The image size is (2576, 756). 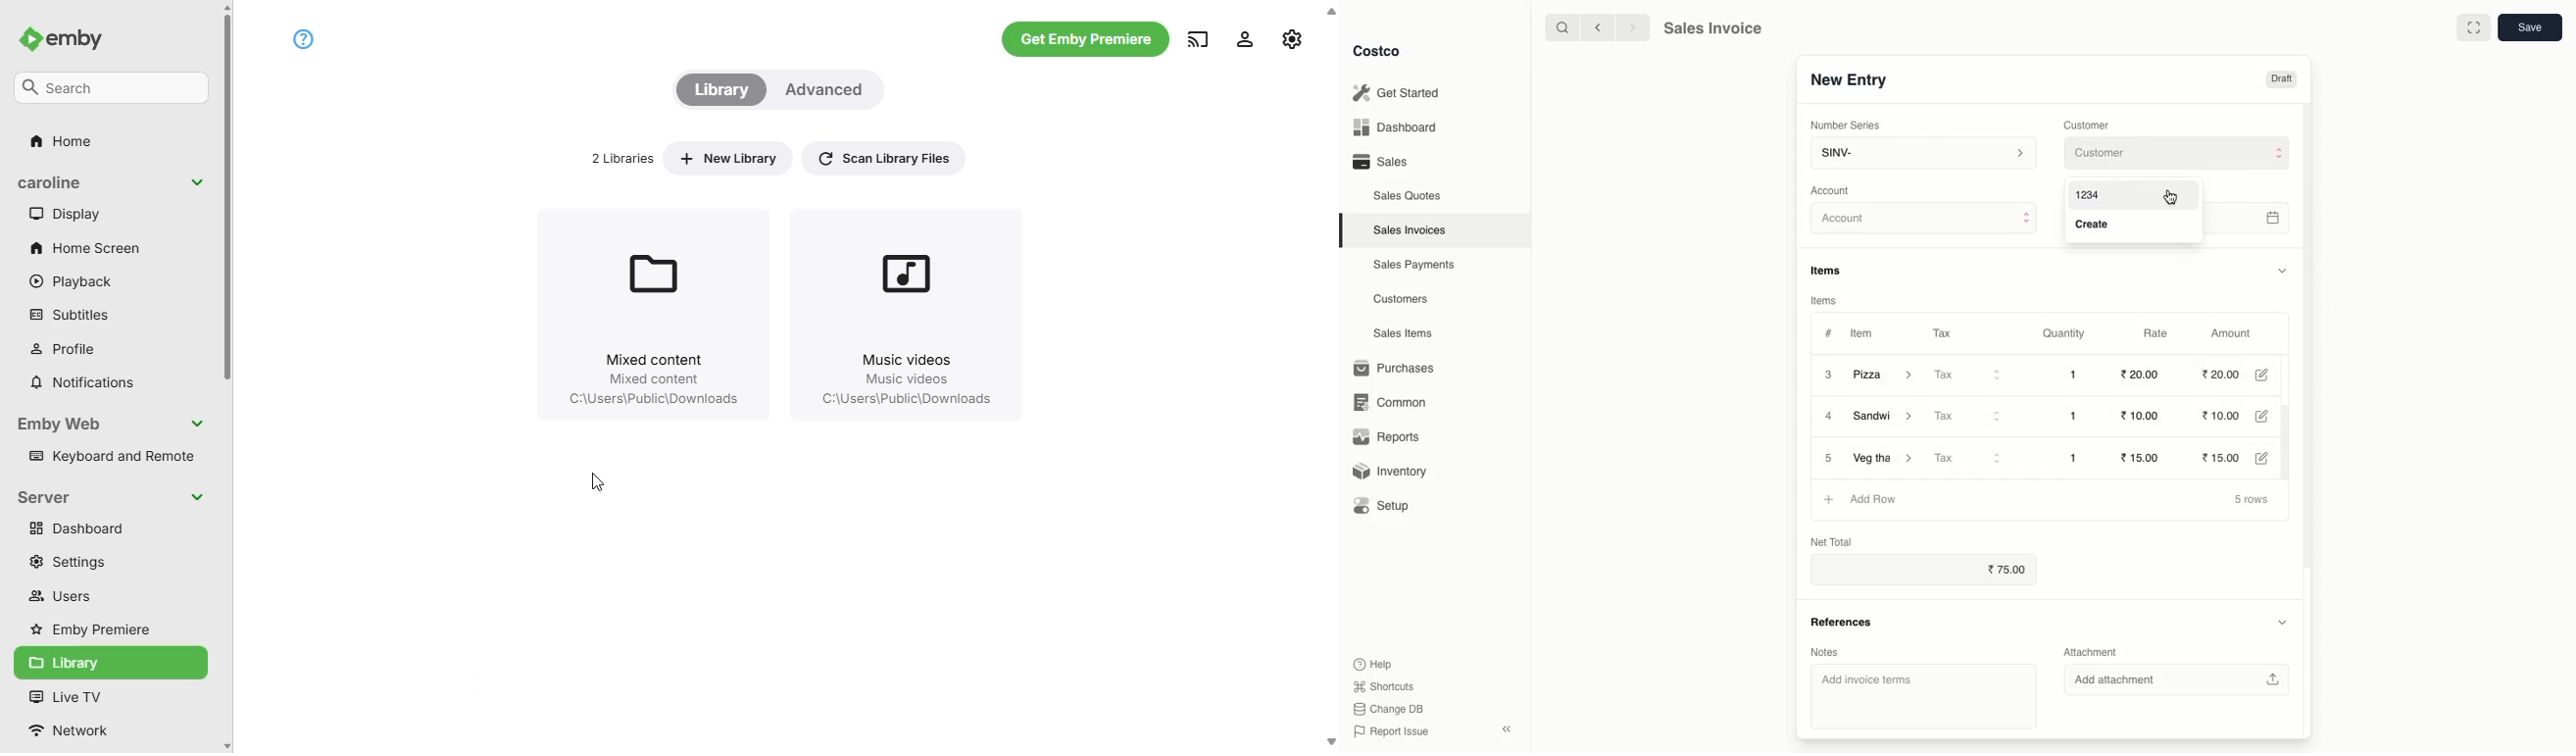 What do you see at coordinates (653, 384) in the screenshot?
I see `Mixed content
Mixed content
C:\Users\Public\Downloads` at bounding box center [653, 384].